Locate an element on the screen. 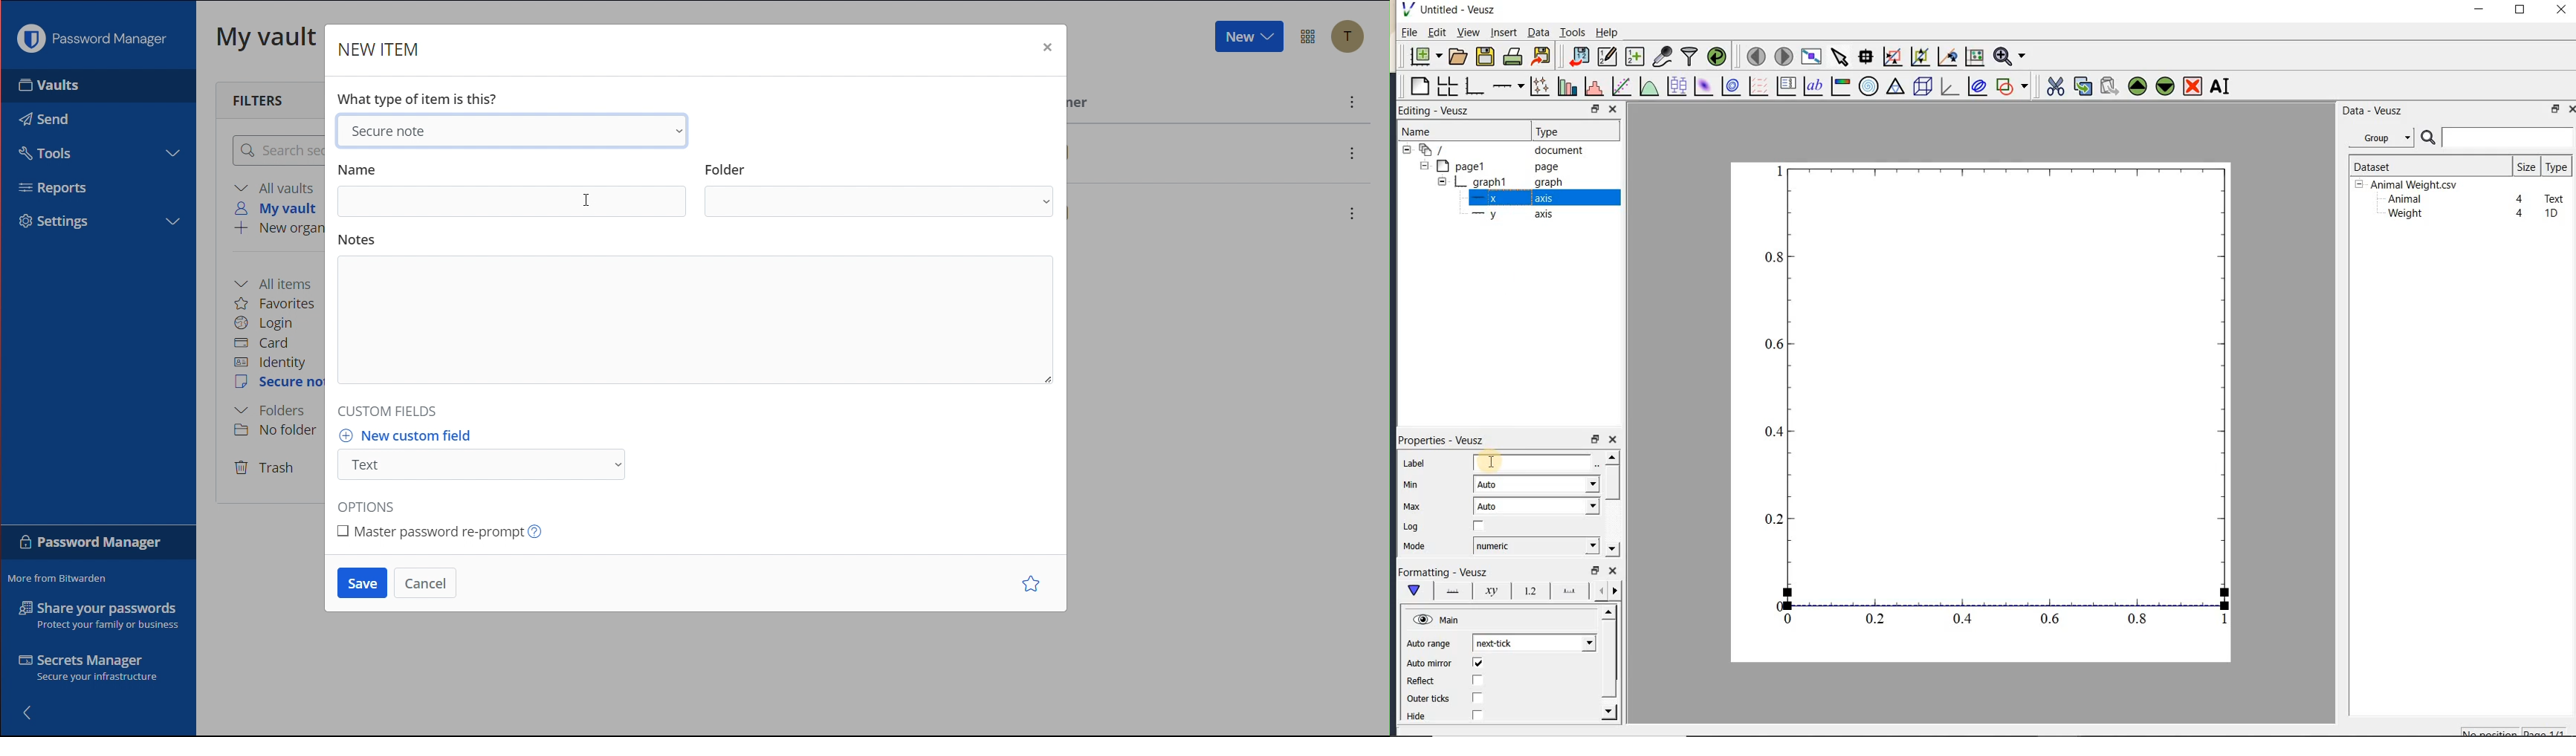 This screenshot has width=2576, height=756. click to zoom out of graph axes is located at coordinates (1921, 56).